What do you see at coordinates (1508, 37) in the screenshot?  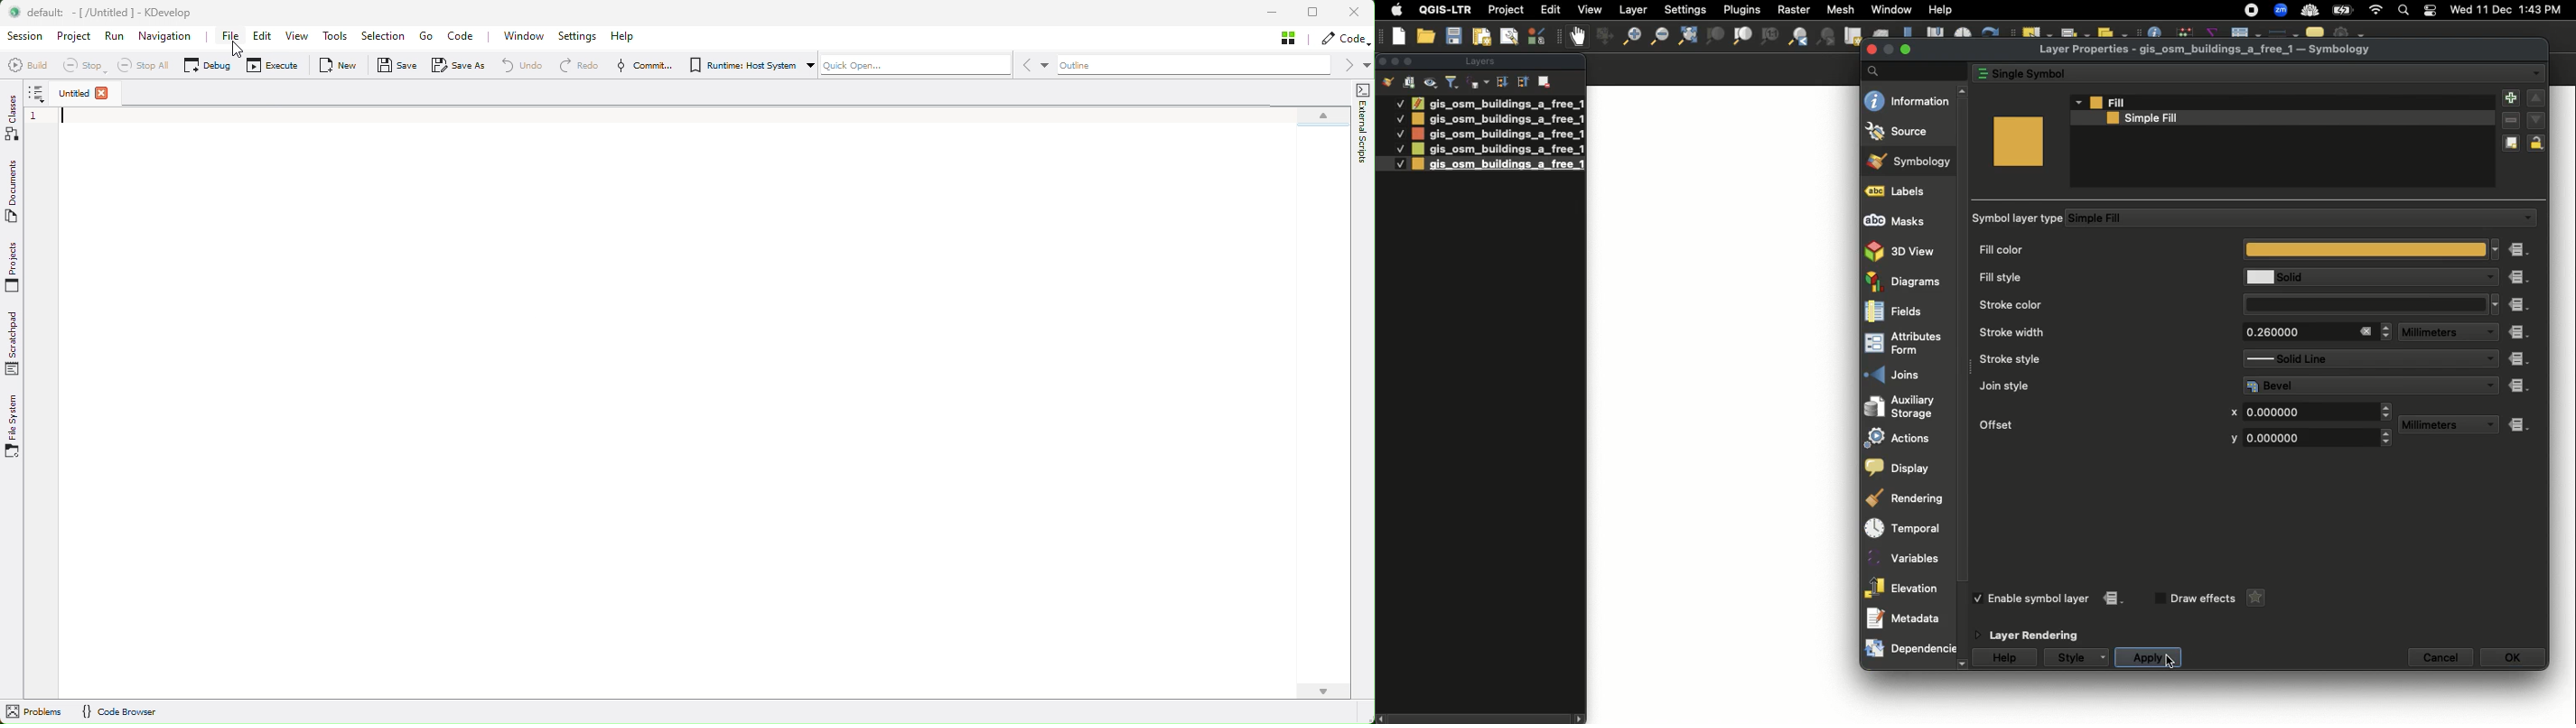 I see `Show layout manager` at bounding box center [1508, 37].